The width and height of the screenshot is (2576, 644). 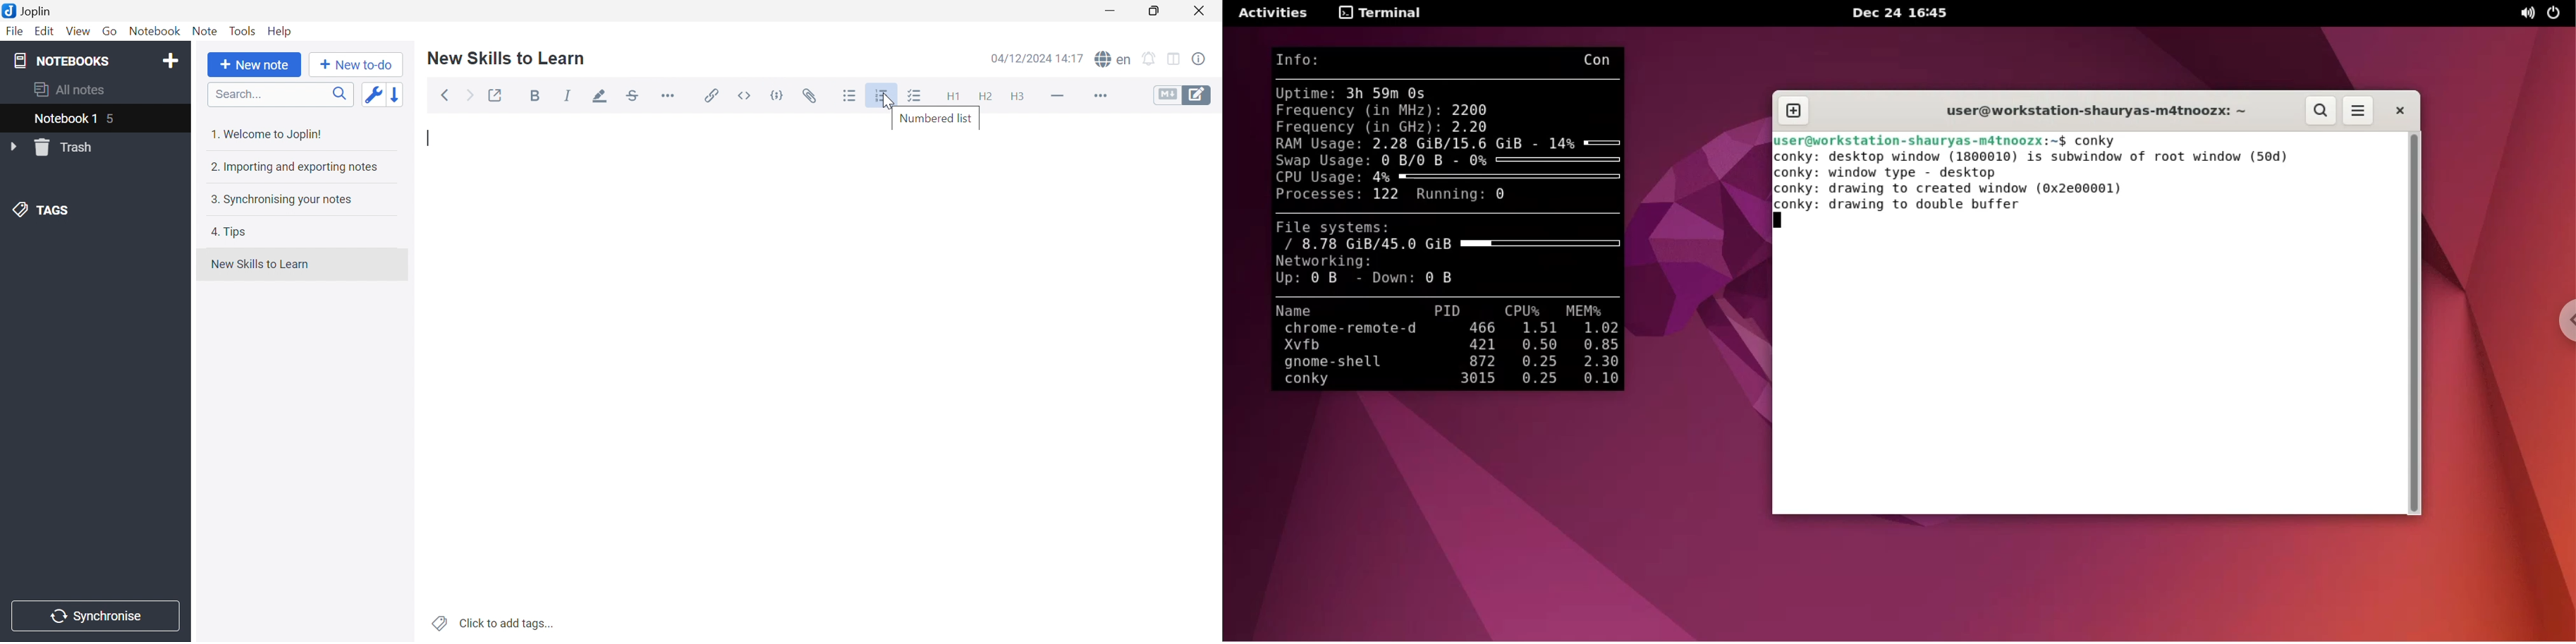 I want to click on File, so click(x=15, y=31).